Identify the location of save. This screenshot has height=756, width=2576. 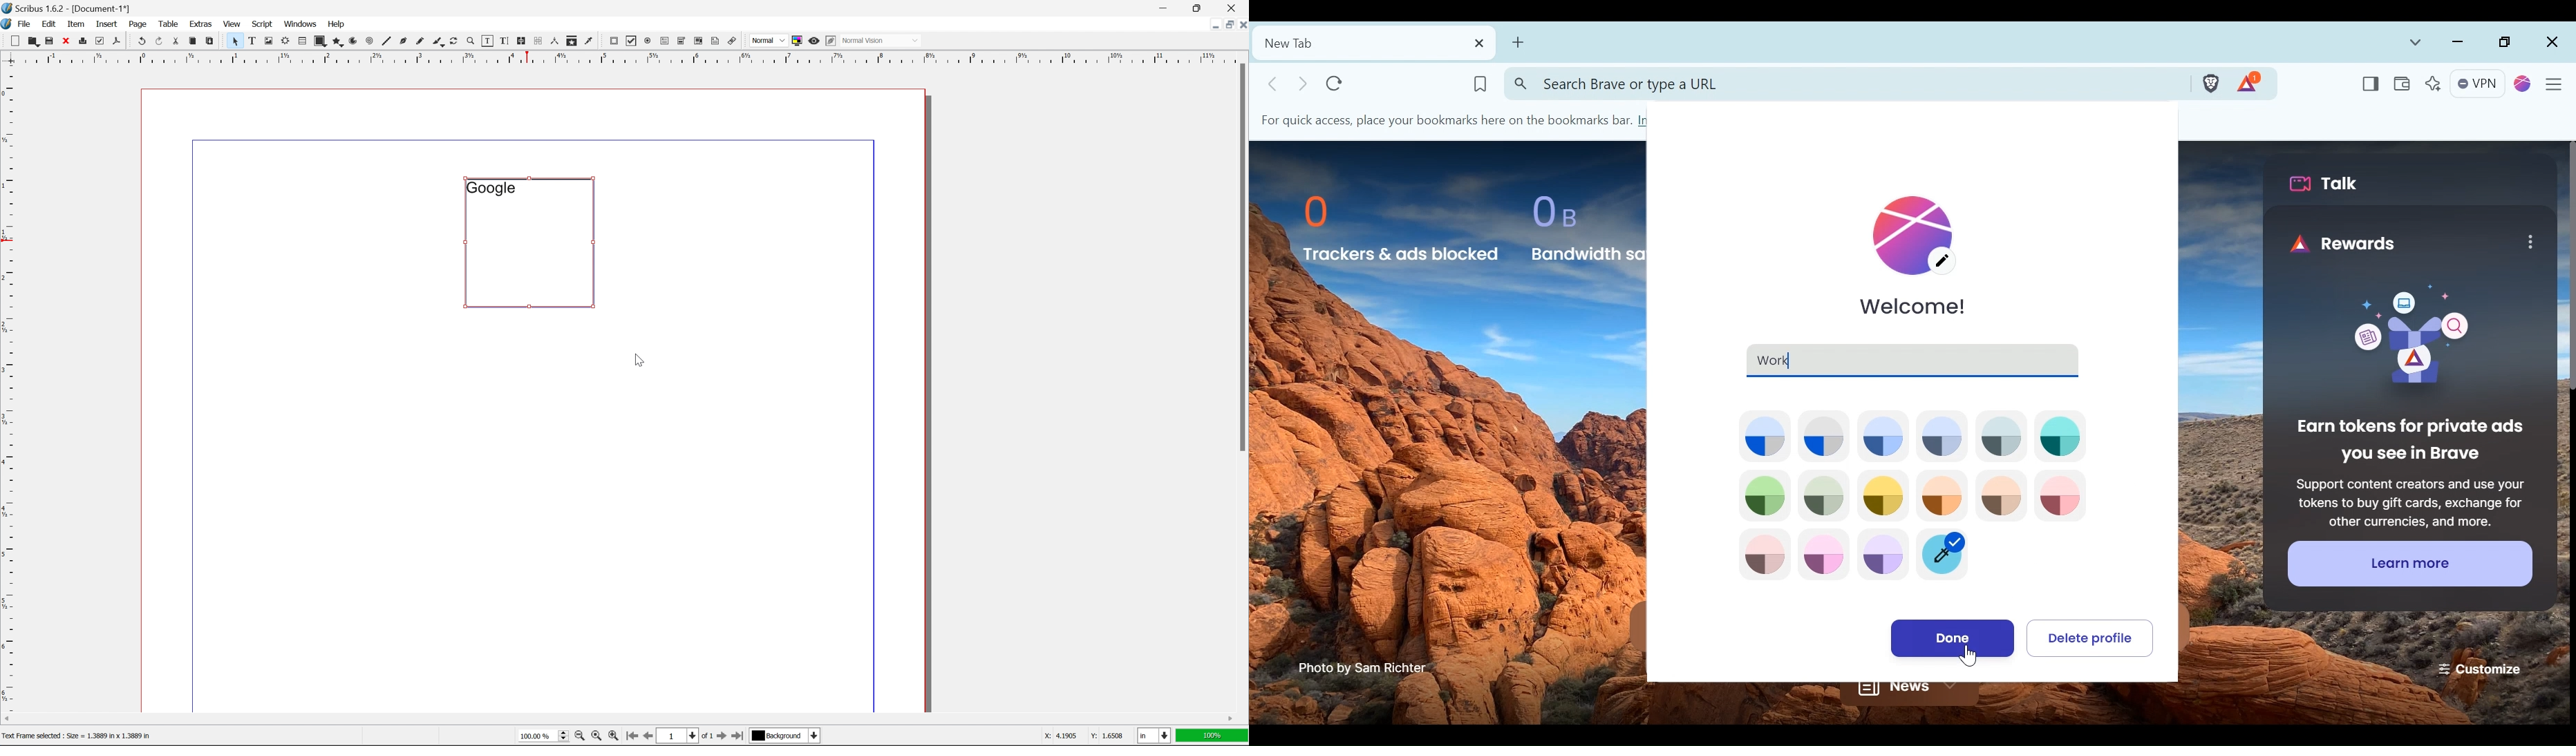
(49, 41).